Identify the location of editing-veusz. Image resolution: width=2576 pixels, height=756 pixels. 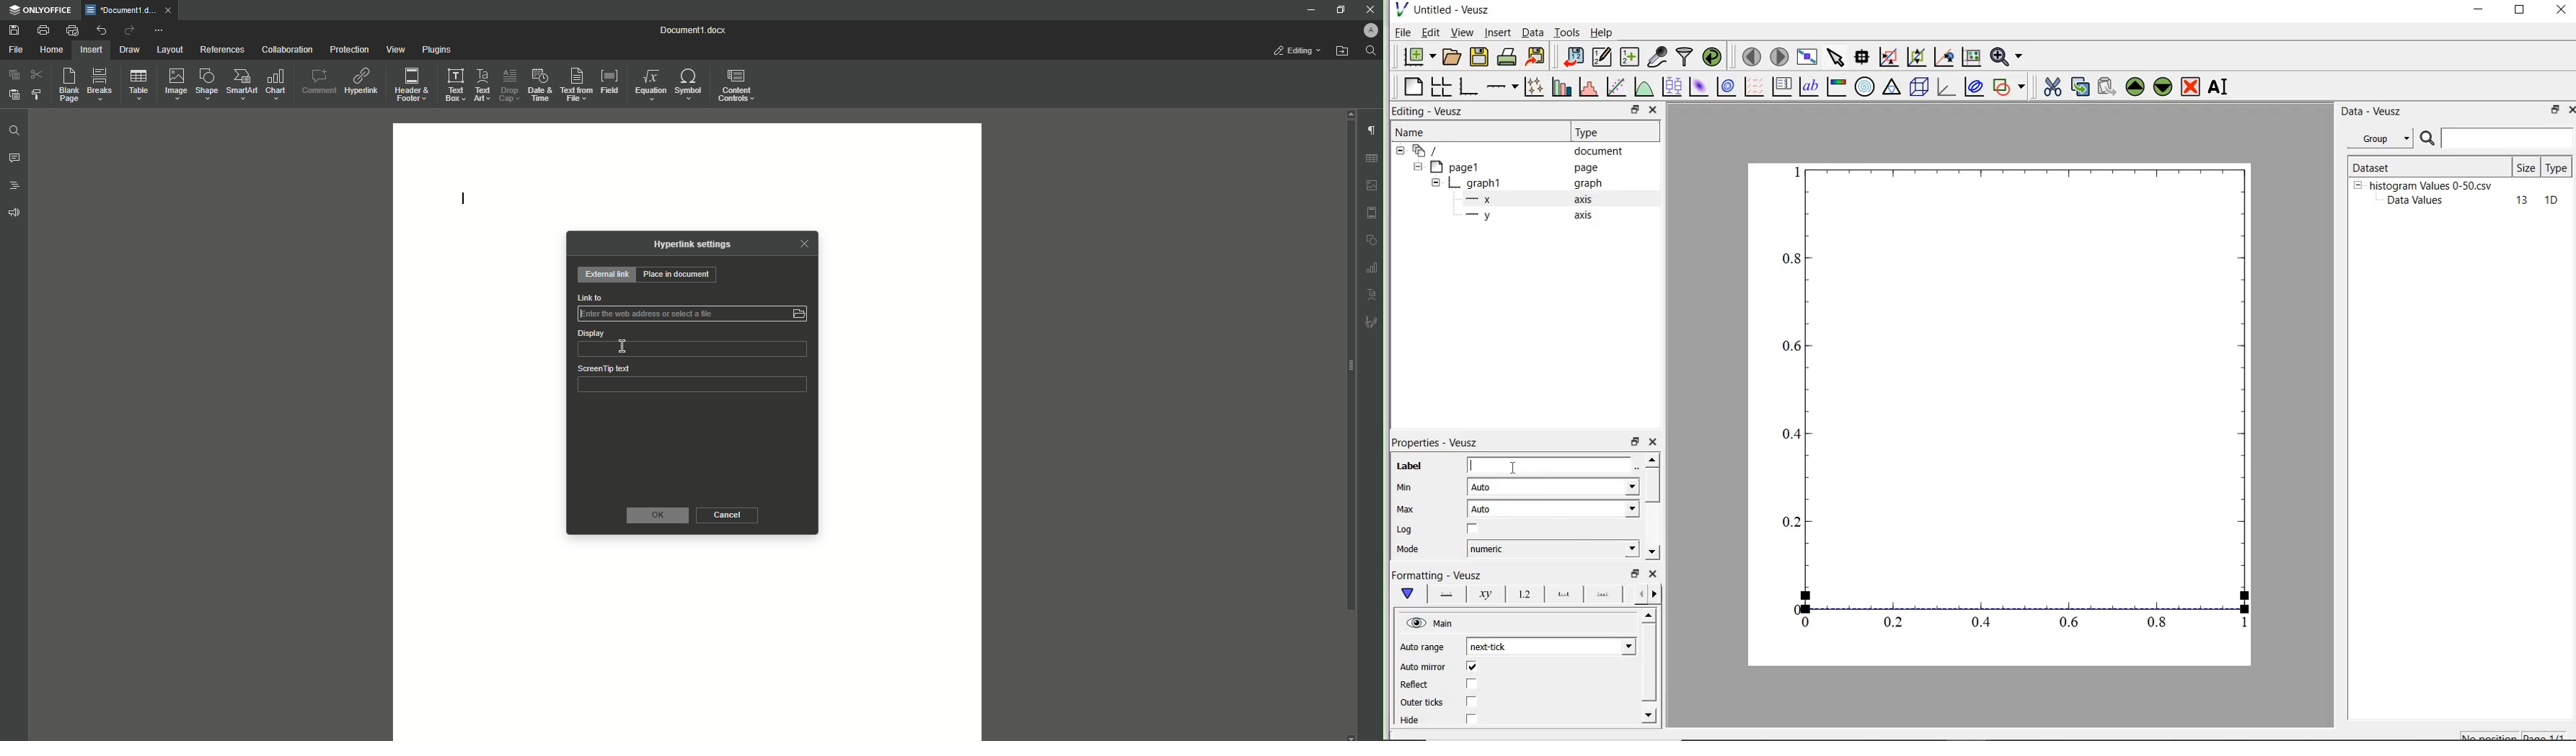
(1428, 111).